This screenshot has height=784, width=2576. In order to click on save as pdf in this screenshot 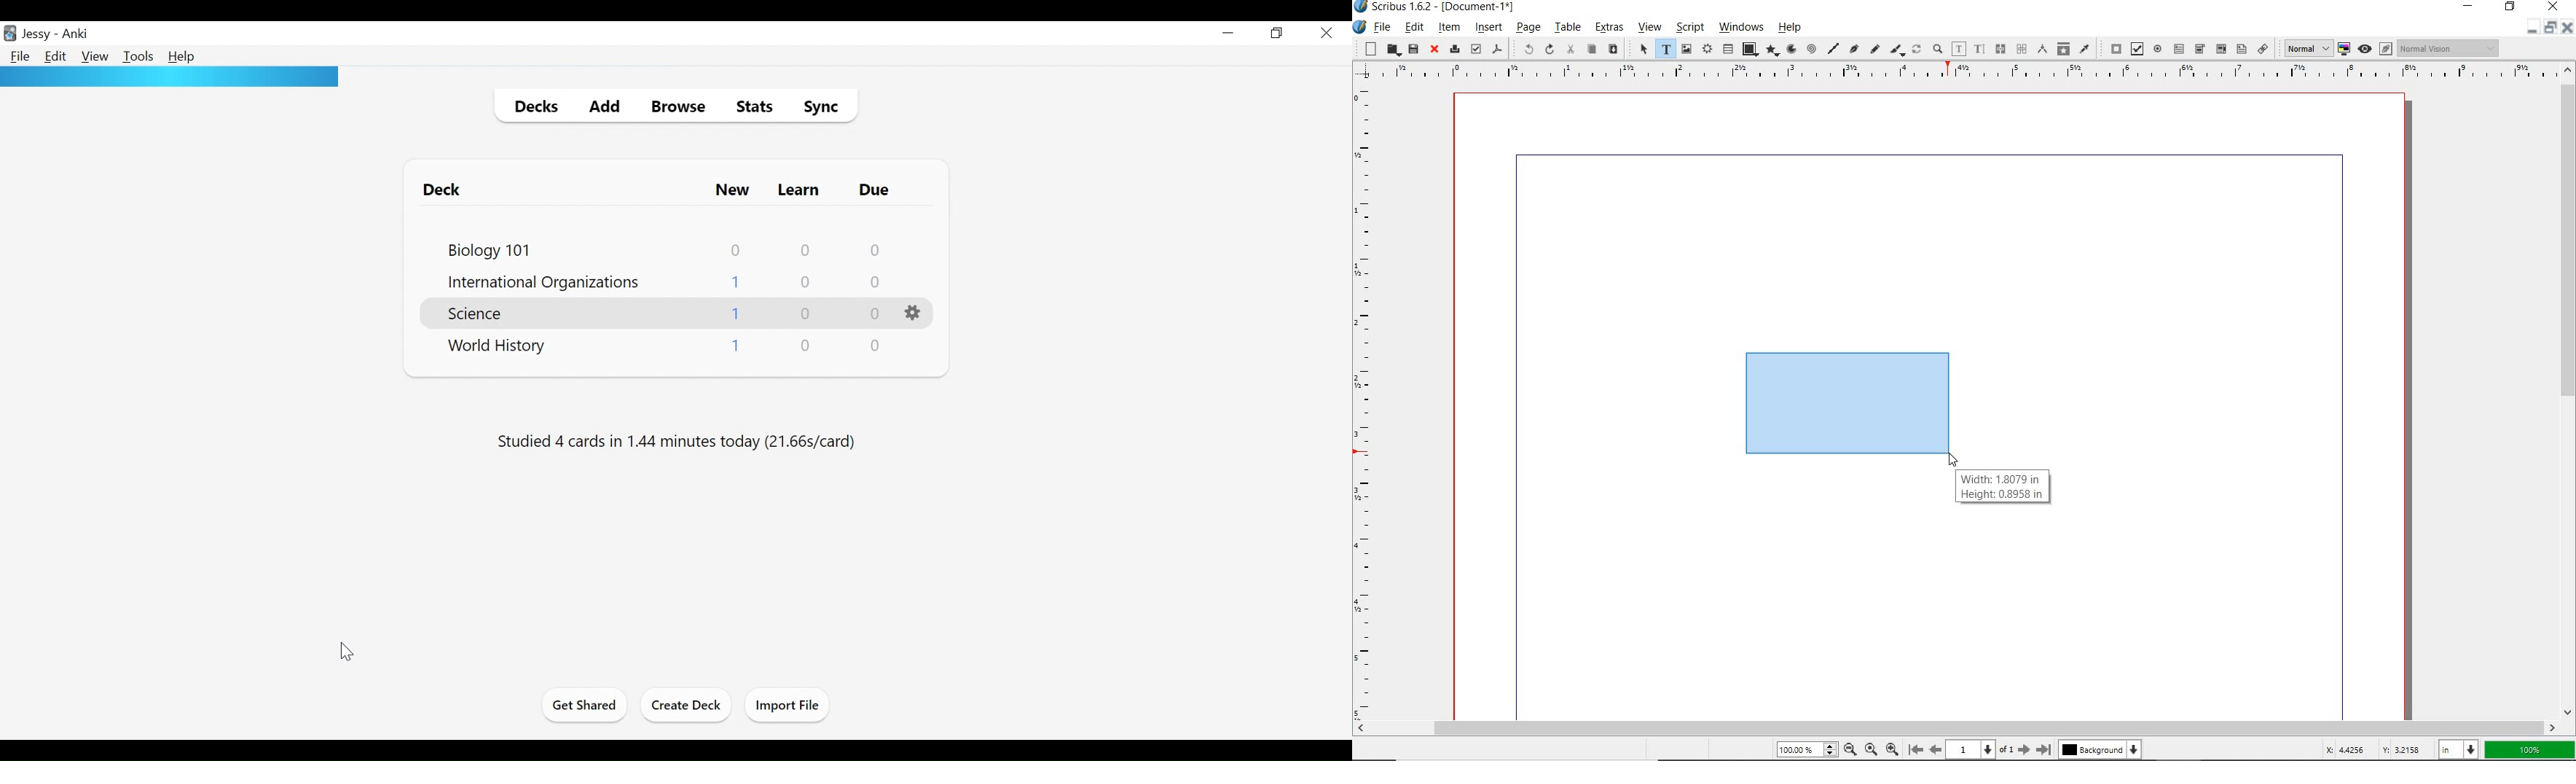, I will do `click(1497, 49)`.